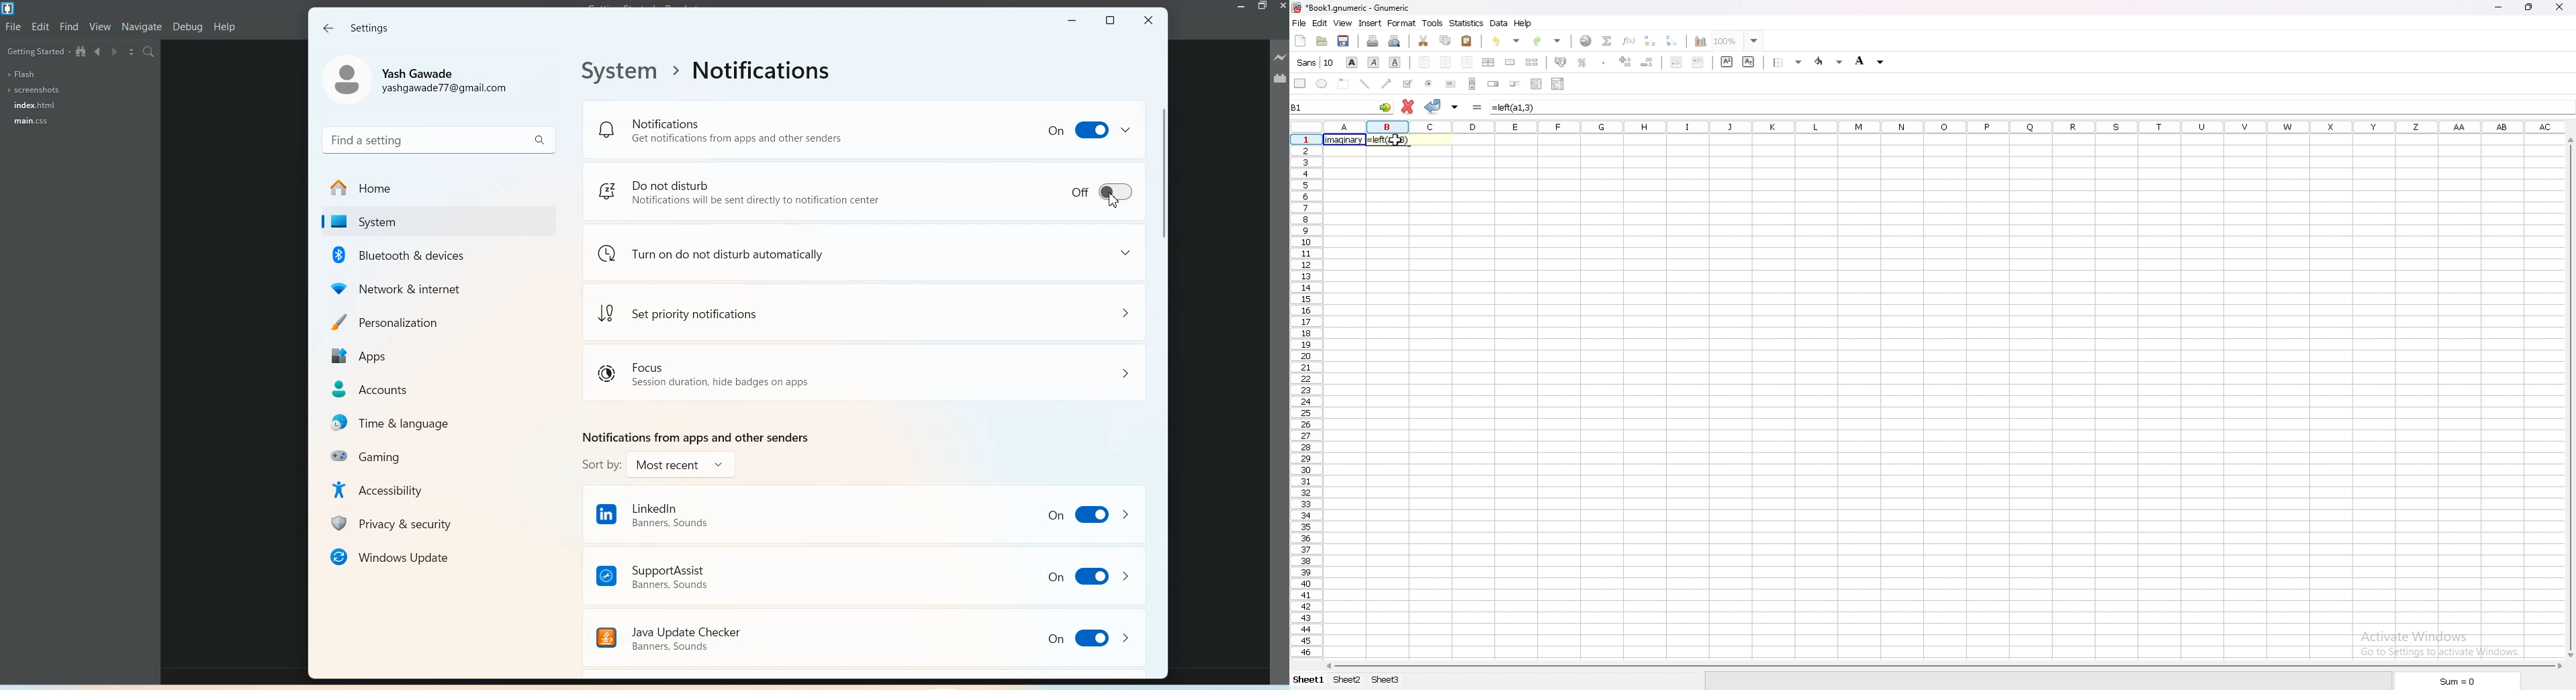 The image size is (2576, 700). What do you see at coordinates (432, 187) in the screenshot?
I see `Home` at bounding box center [432, 187].